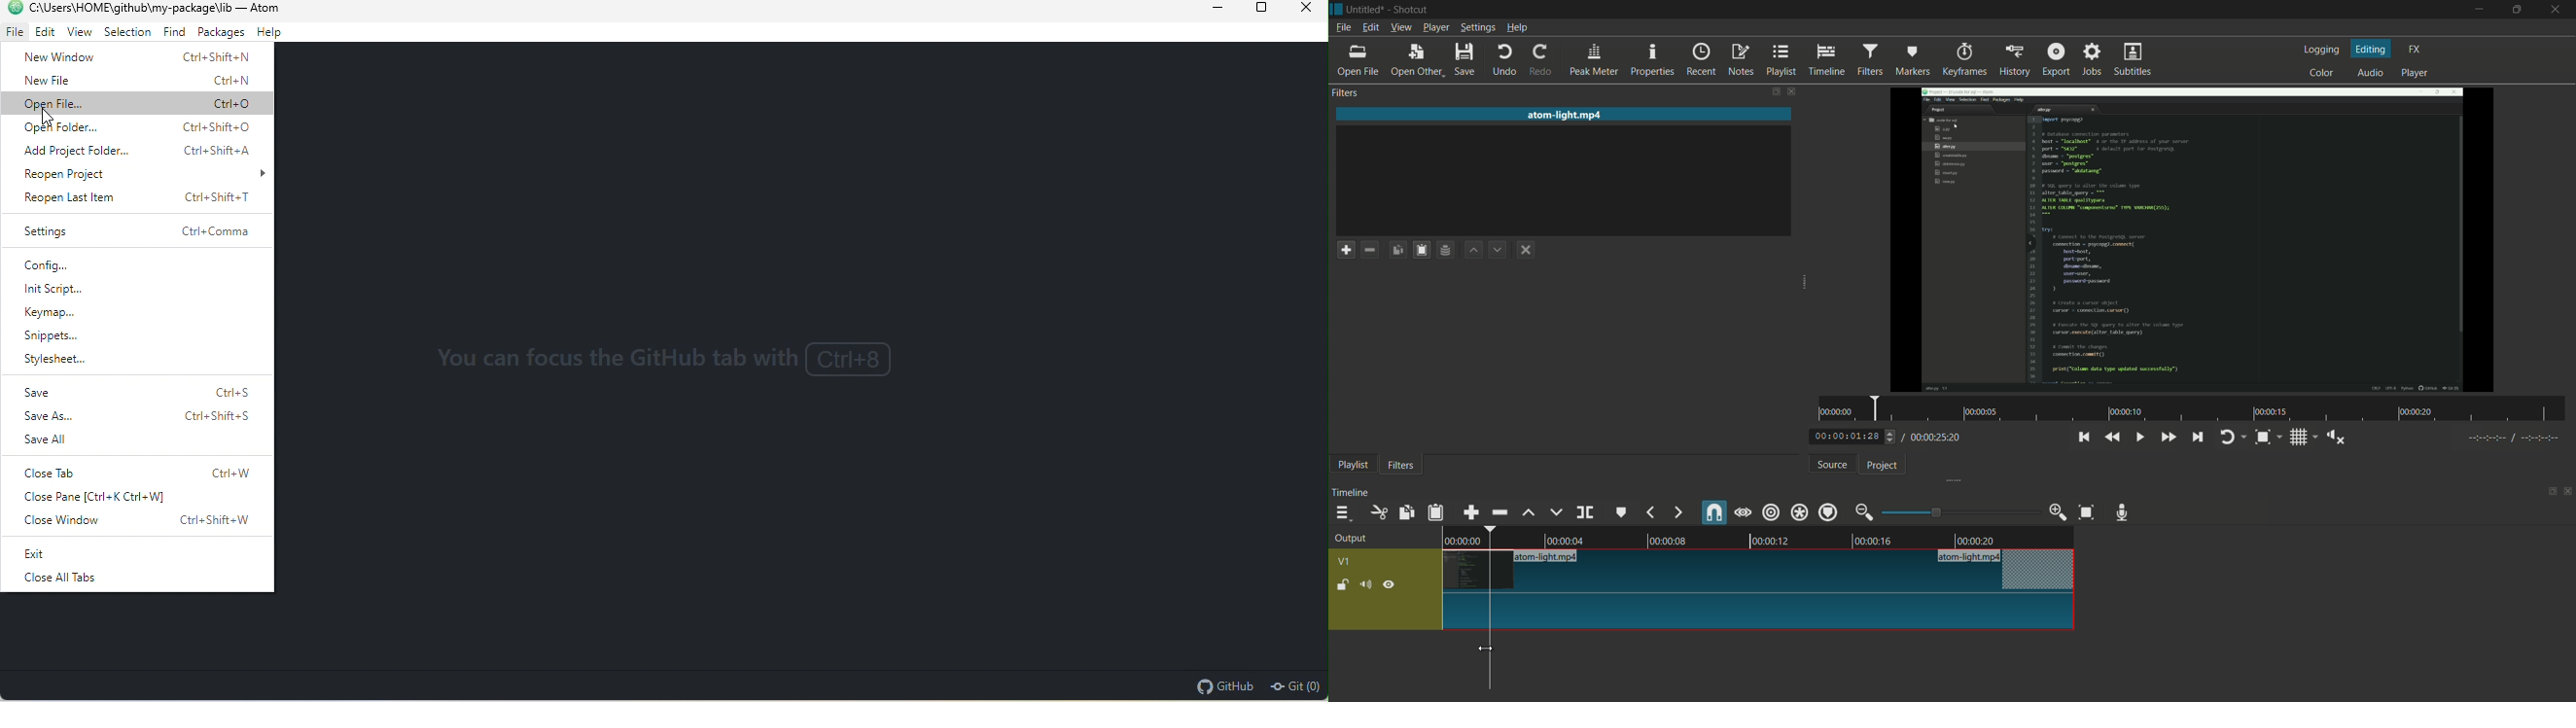 This screenshot has width=2576, height=728. I want to click on show volume control, so click(2335, 436).